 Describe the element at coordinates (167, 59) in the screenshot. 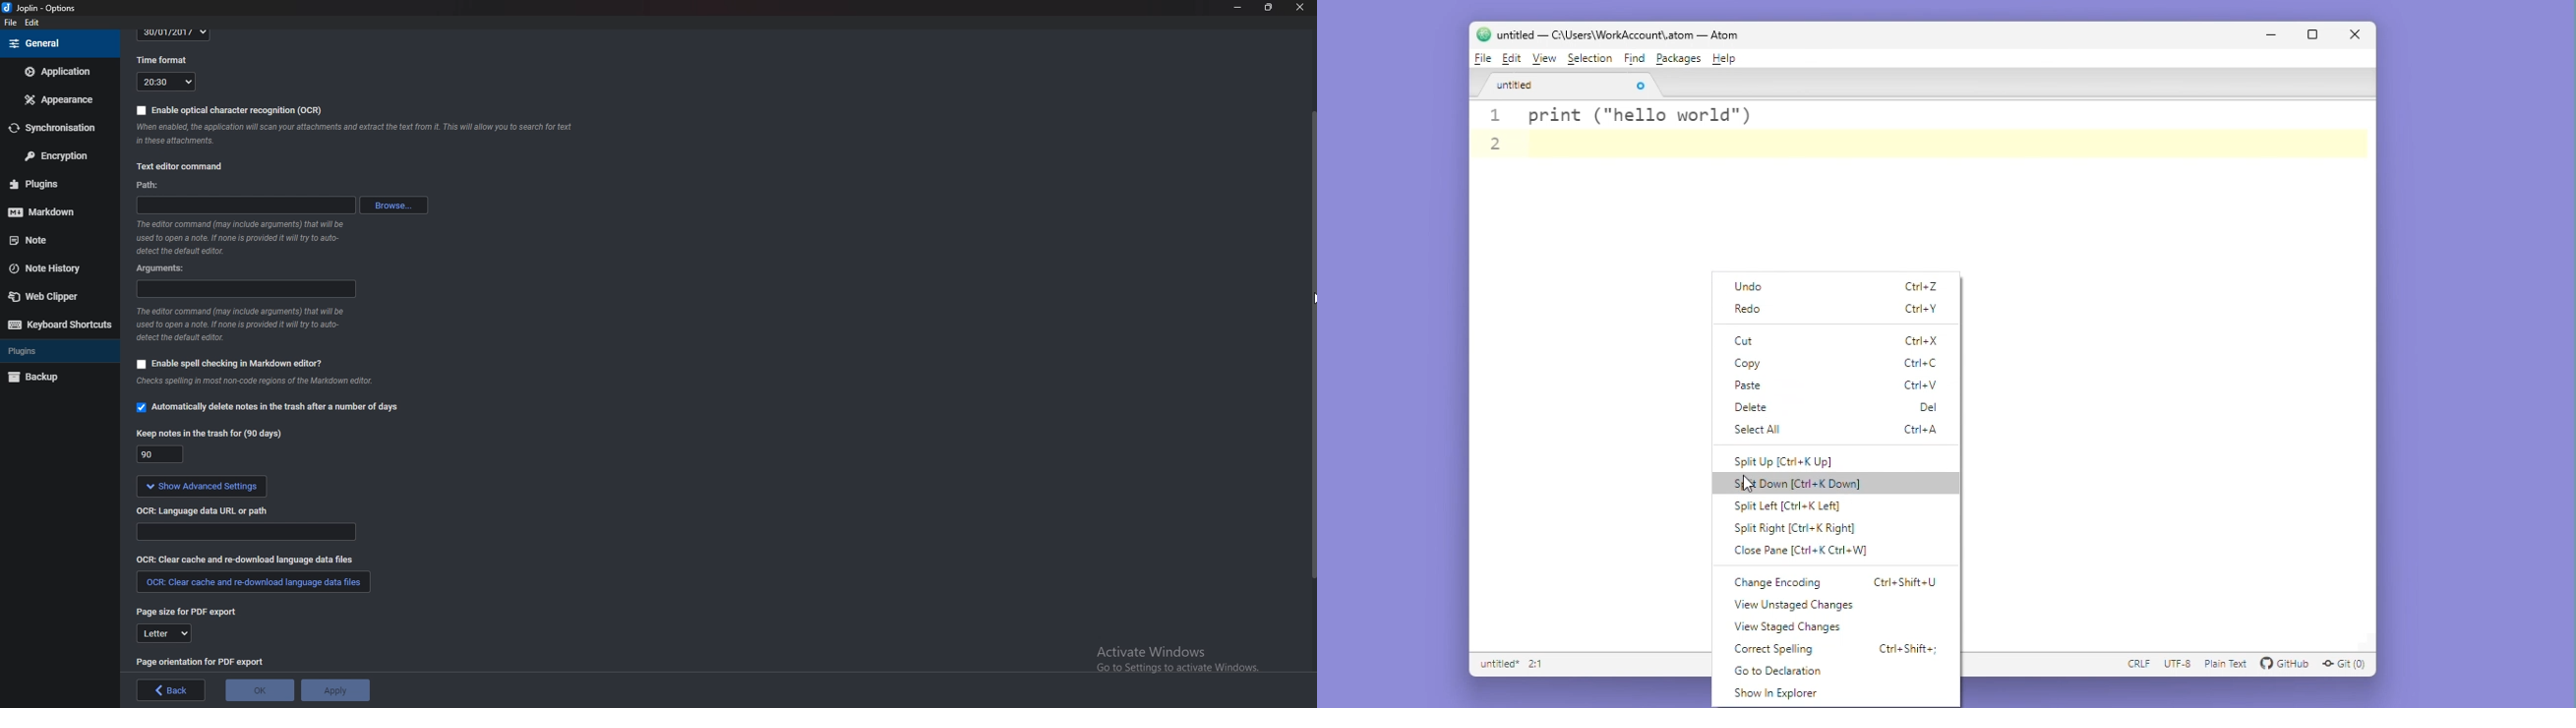

I see `Time format` at that location.